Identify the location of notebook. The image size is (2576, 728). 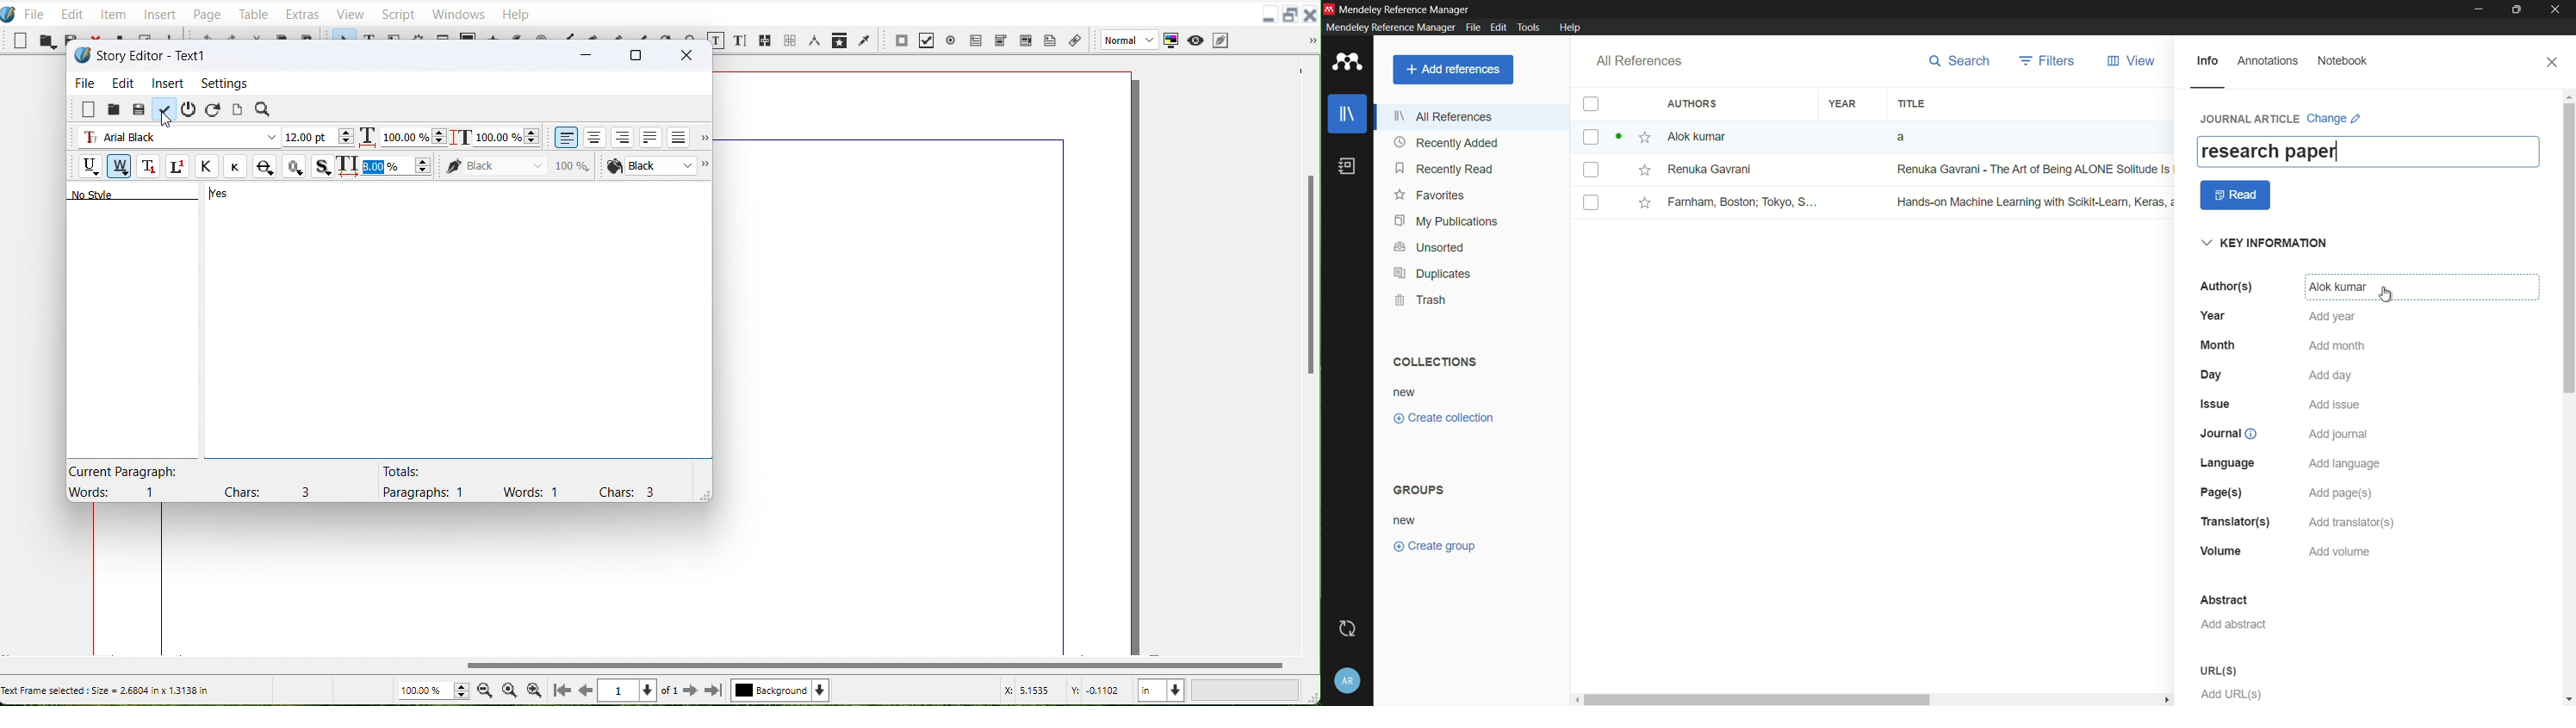
(2343, 61).